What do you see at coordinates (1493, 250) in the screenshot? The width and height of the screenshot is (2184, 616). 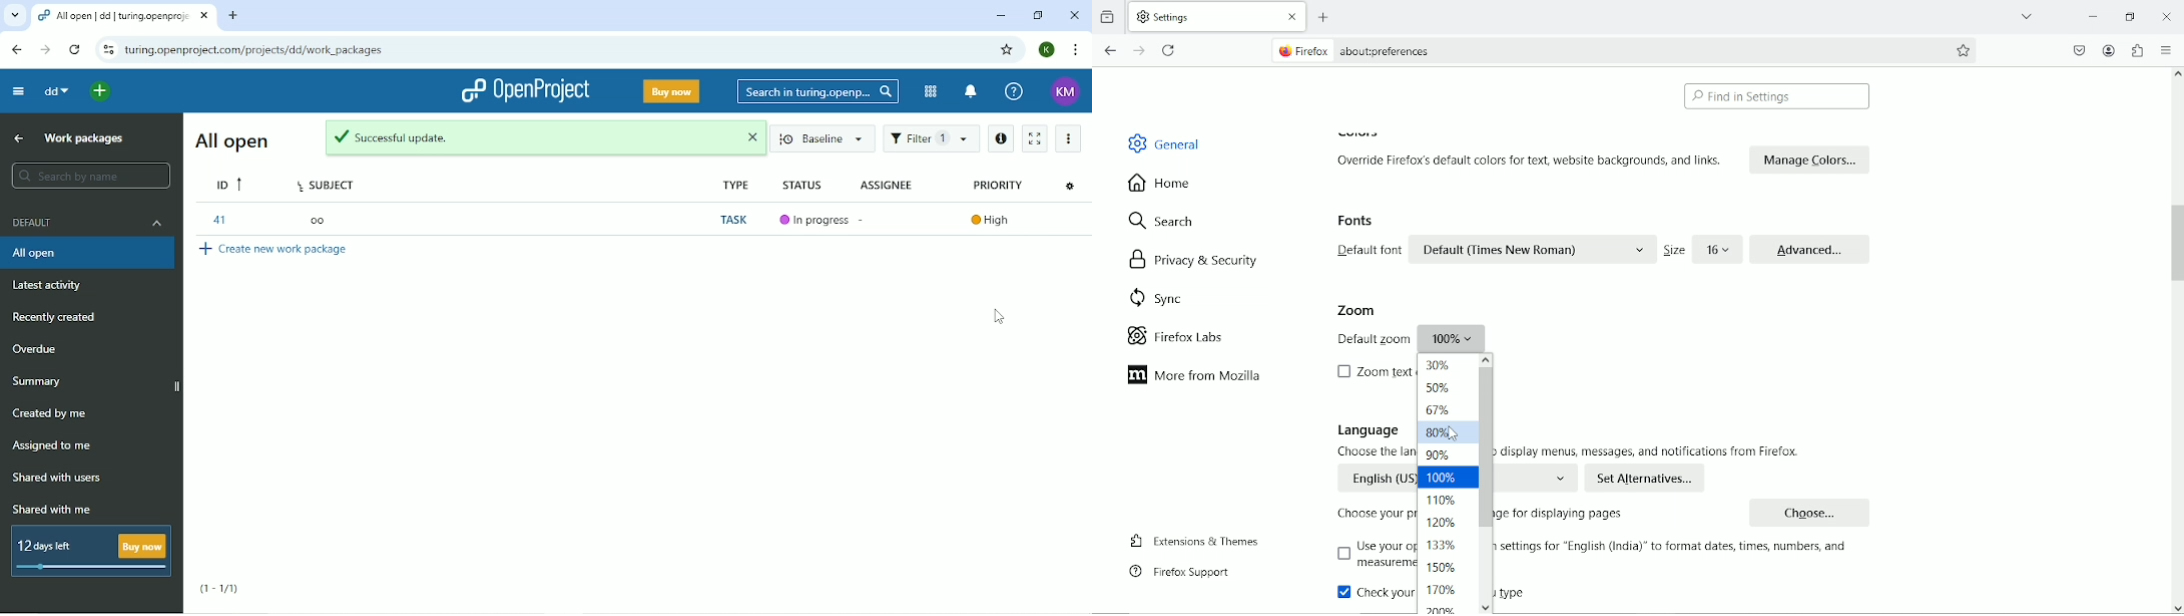 I see `Default font: Default (Times New Roman)` at bounding box center [1493, 250].